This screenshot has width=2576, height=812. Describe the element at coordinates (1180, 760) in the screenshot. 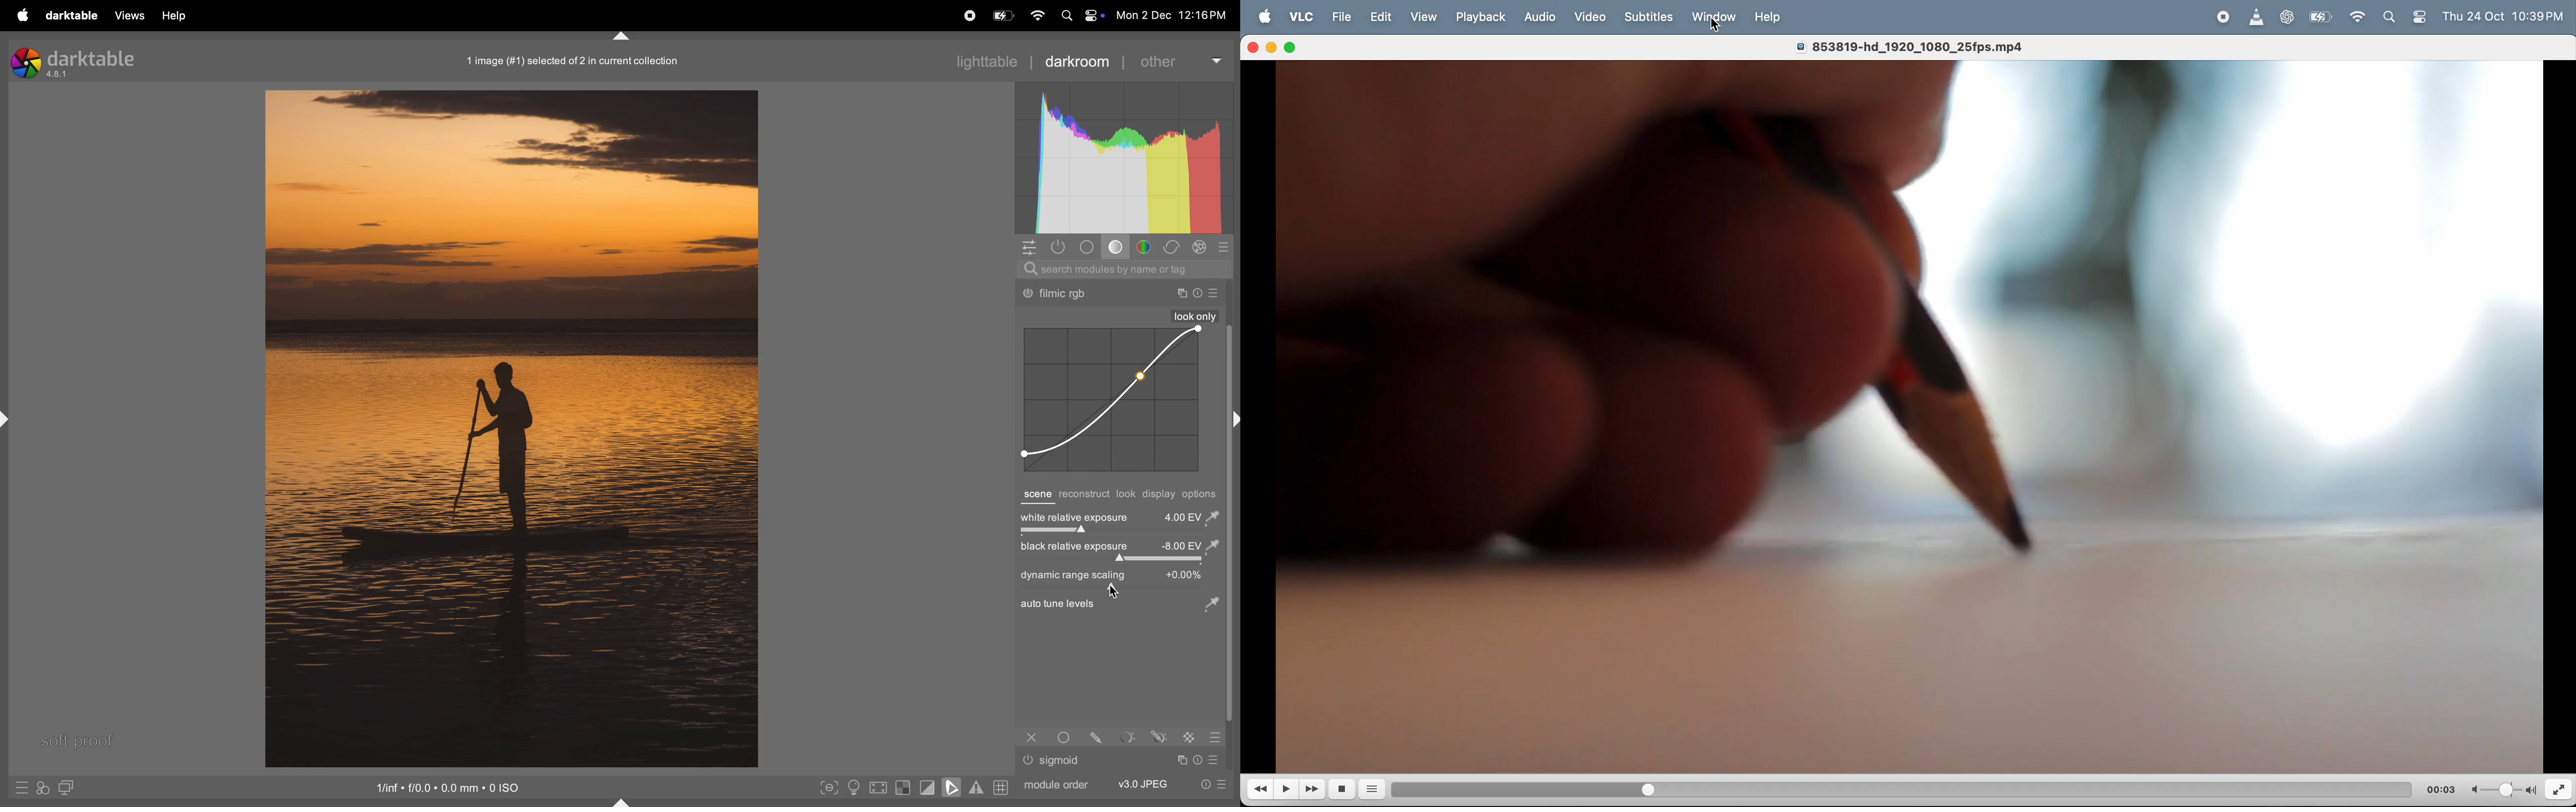

I see `` at that location.